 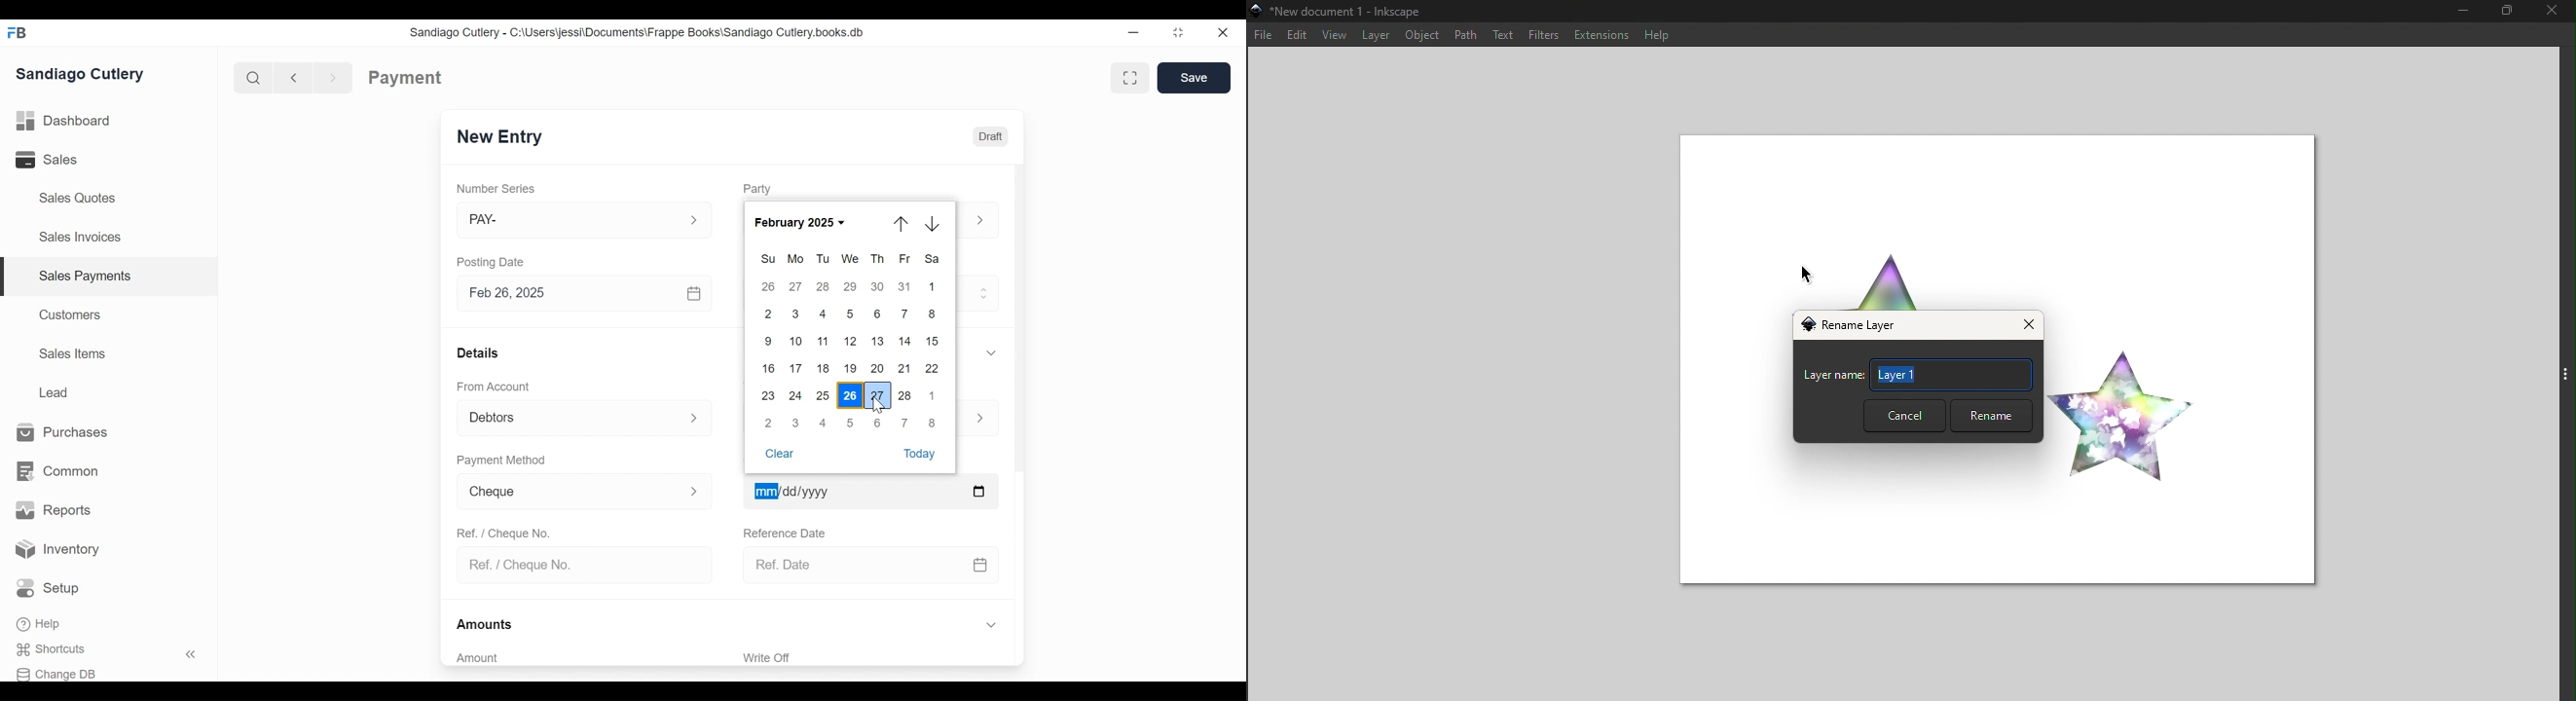 What do you see at coordinates (637, 32) in the screenshot?
I see `Sandiago Cutlery - C:\Users\jessi\Documents\Frappe Books\Sandiago Cutlery.books.db` at bounding box center [637, 32].